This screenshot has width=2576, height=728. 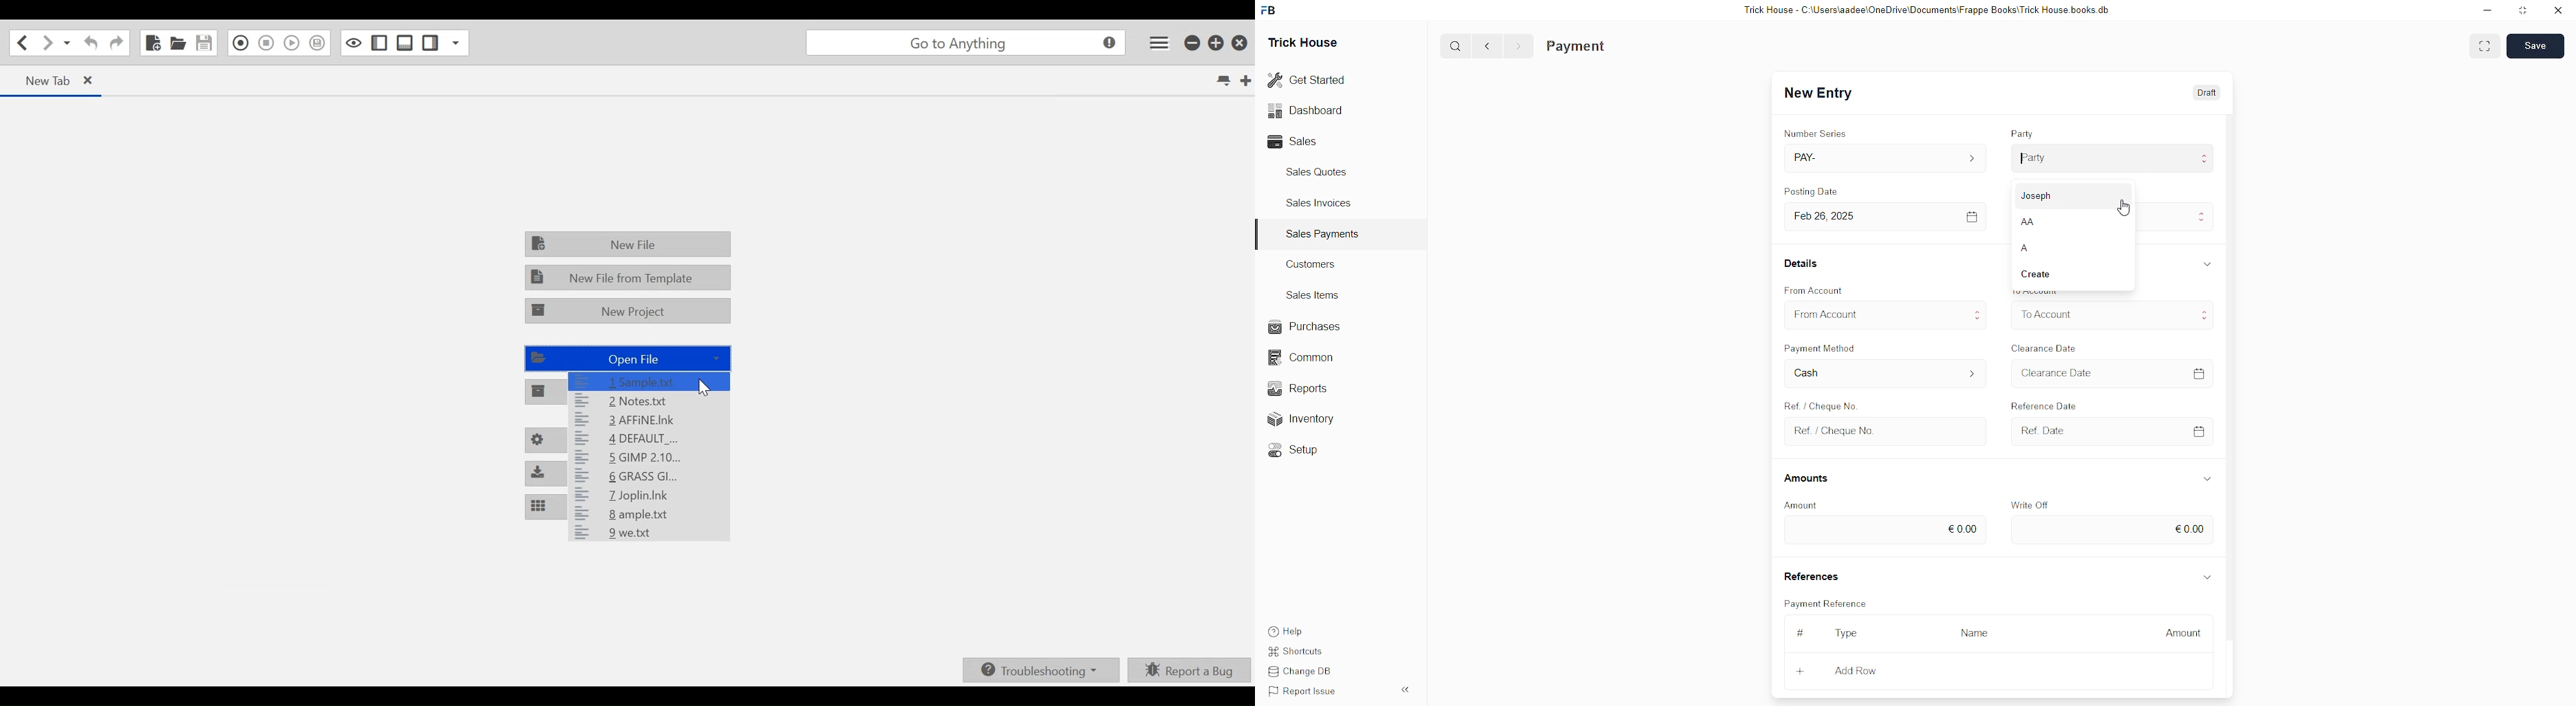 I want to click on Name, so click(x=1979, y=634).